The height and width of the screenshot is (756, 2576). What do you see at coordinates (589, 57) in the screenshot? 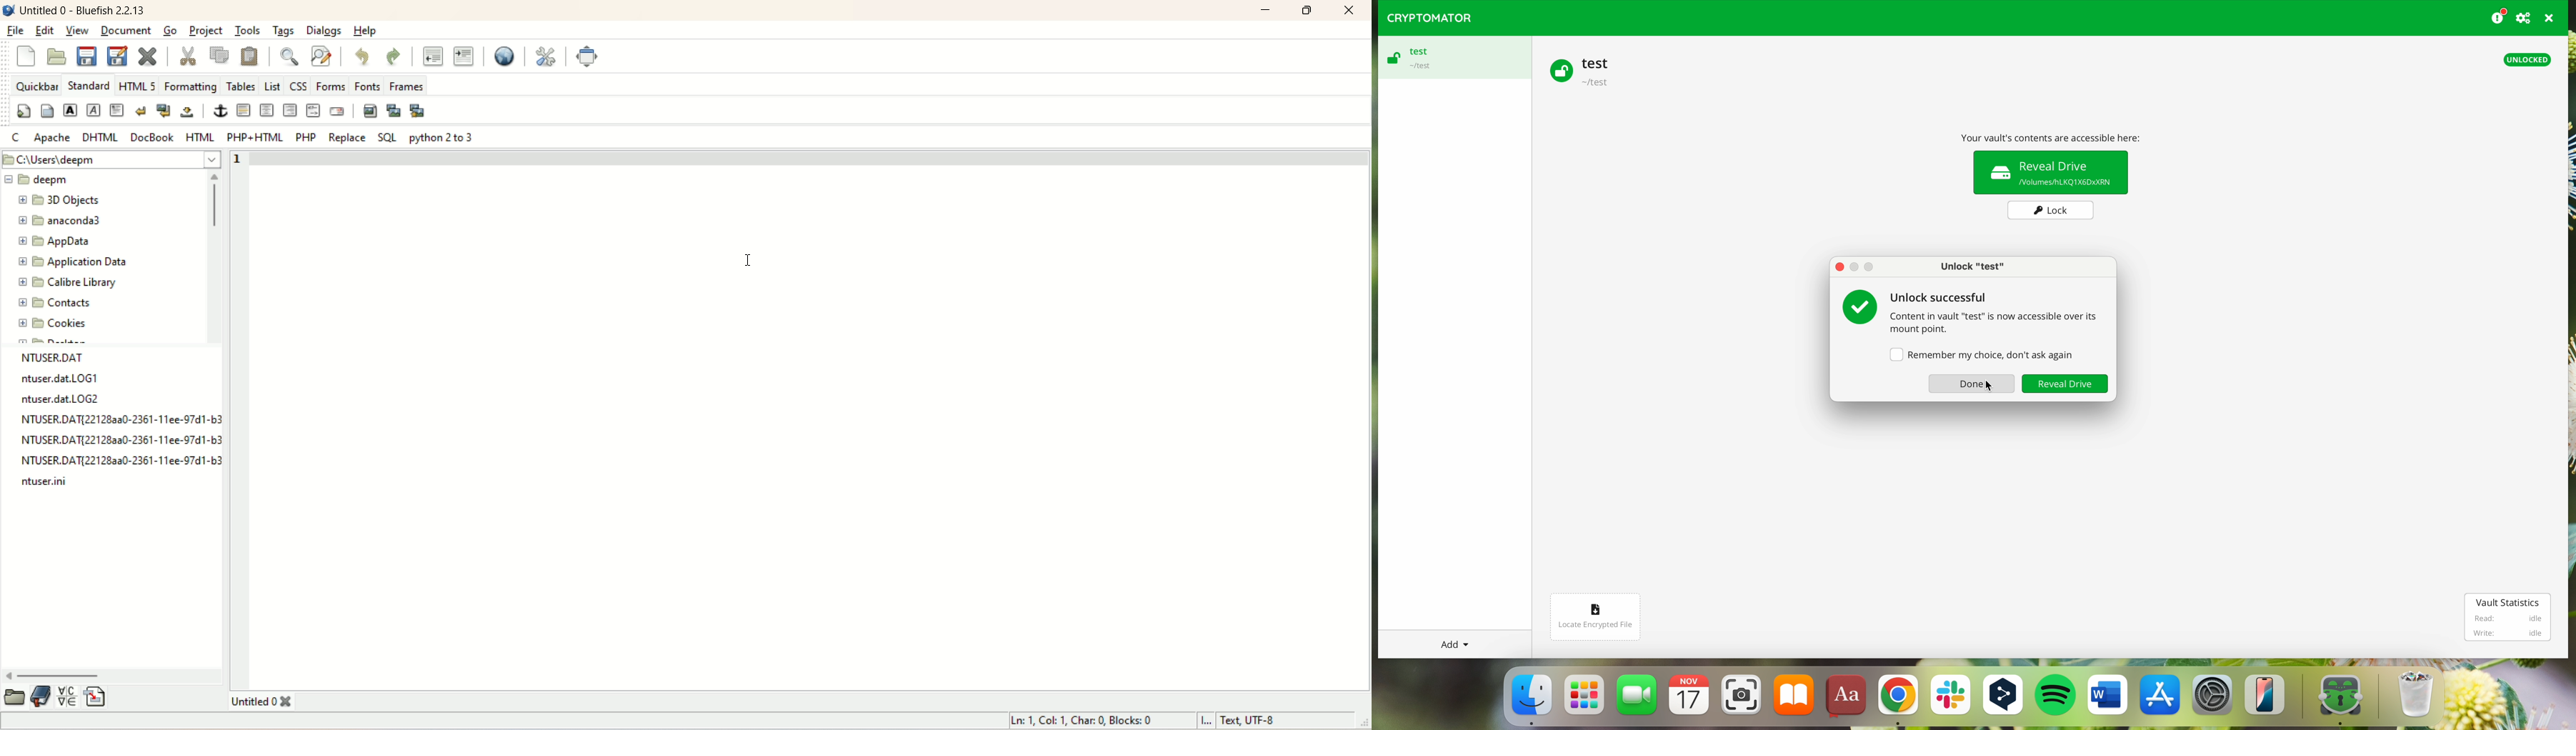
I see `fullscreen` at bounding box center [589, 57].